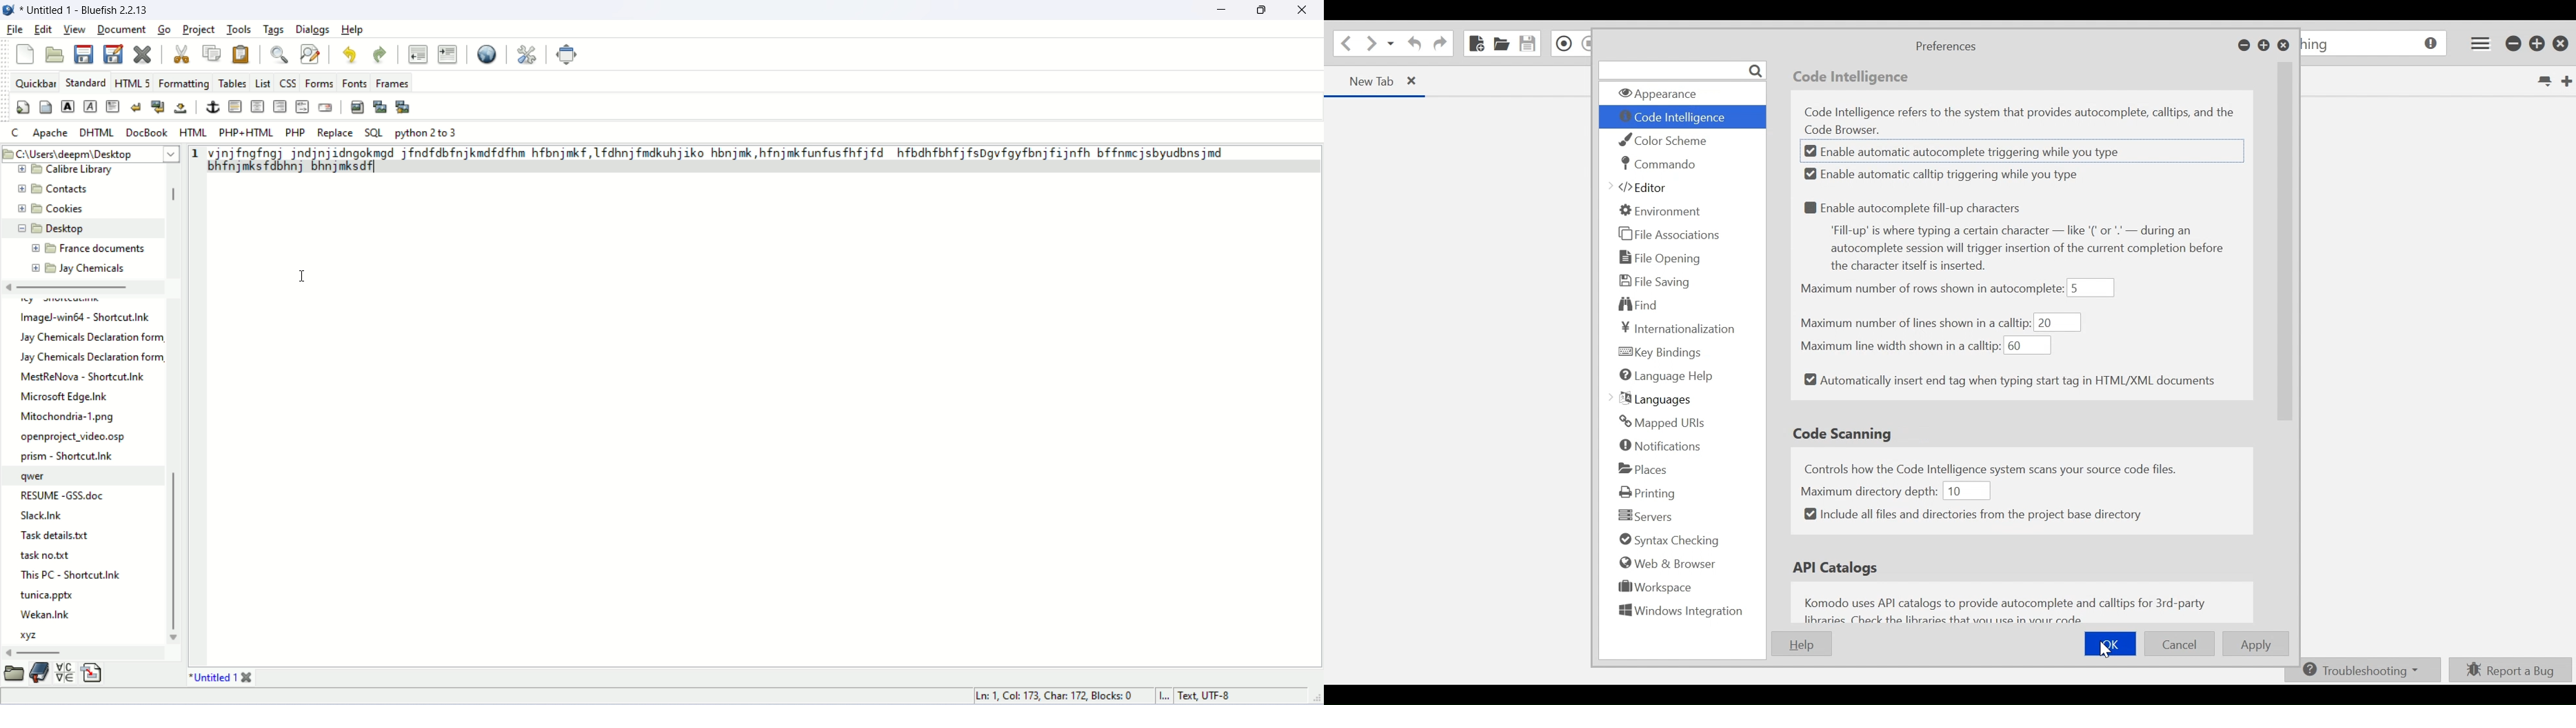  I want to click on Jay Chemicals Declaration form, so click(93, 358).